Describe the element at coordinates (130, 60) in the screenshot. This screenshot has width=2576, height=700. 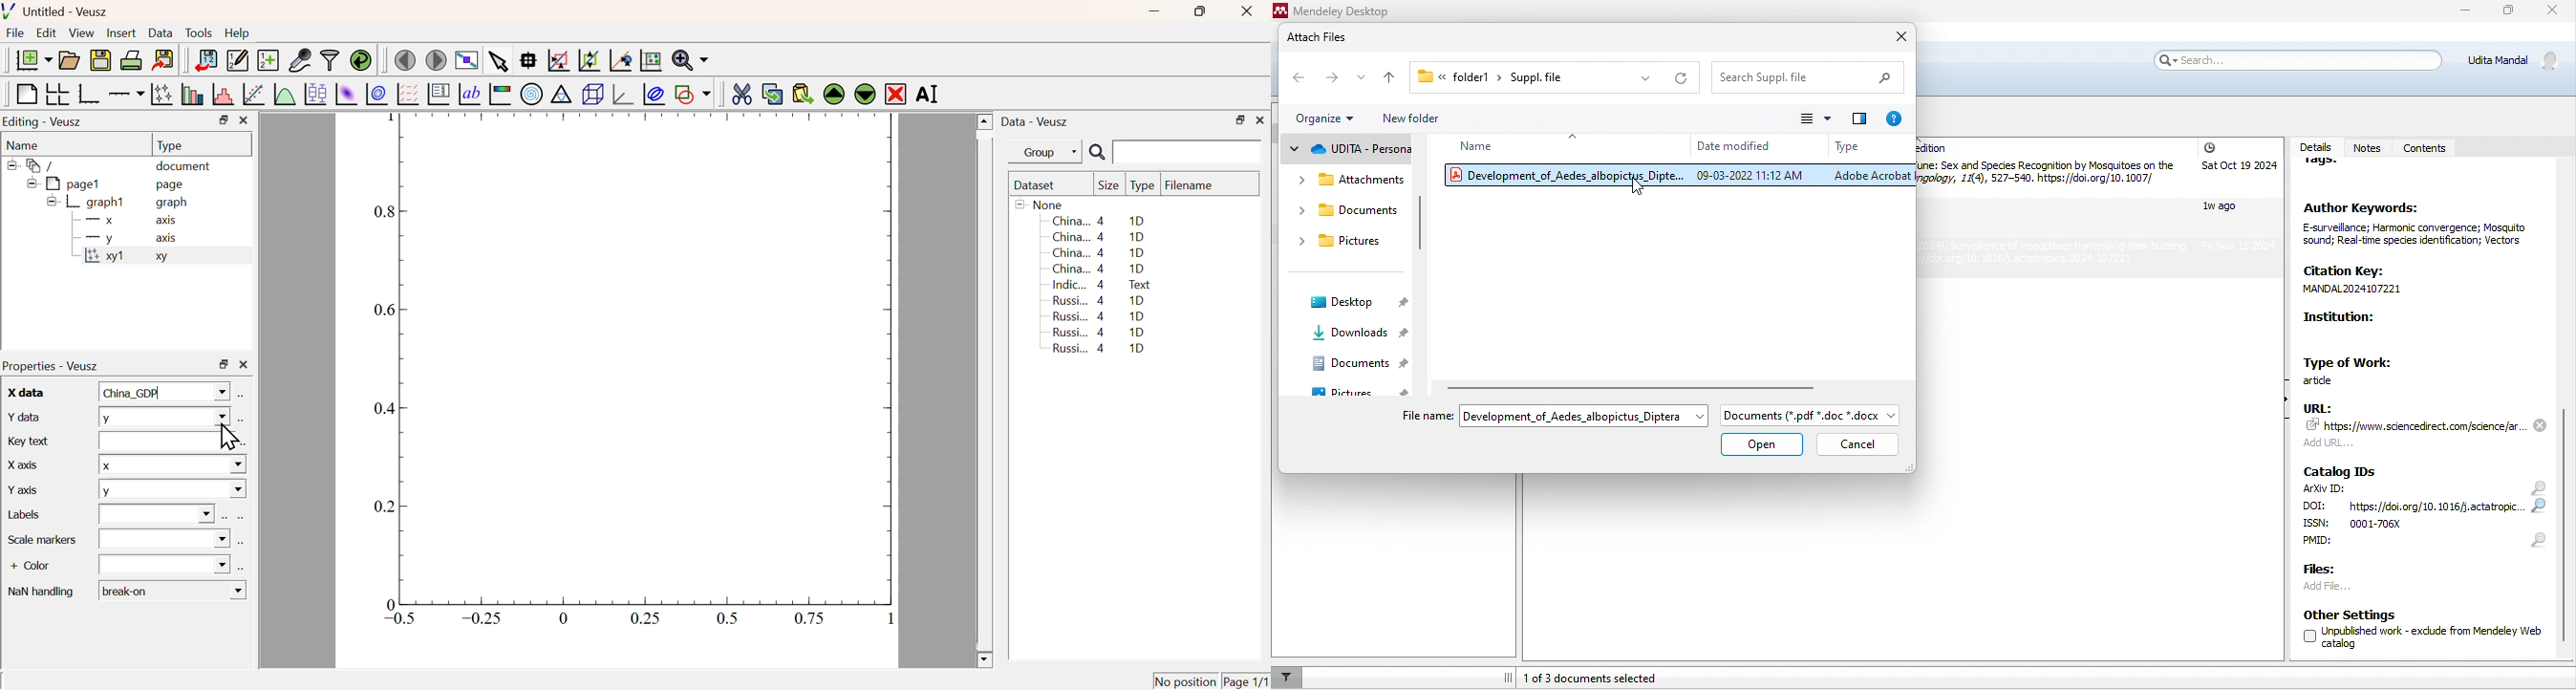
I see `Print Document` at that location.